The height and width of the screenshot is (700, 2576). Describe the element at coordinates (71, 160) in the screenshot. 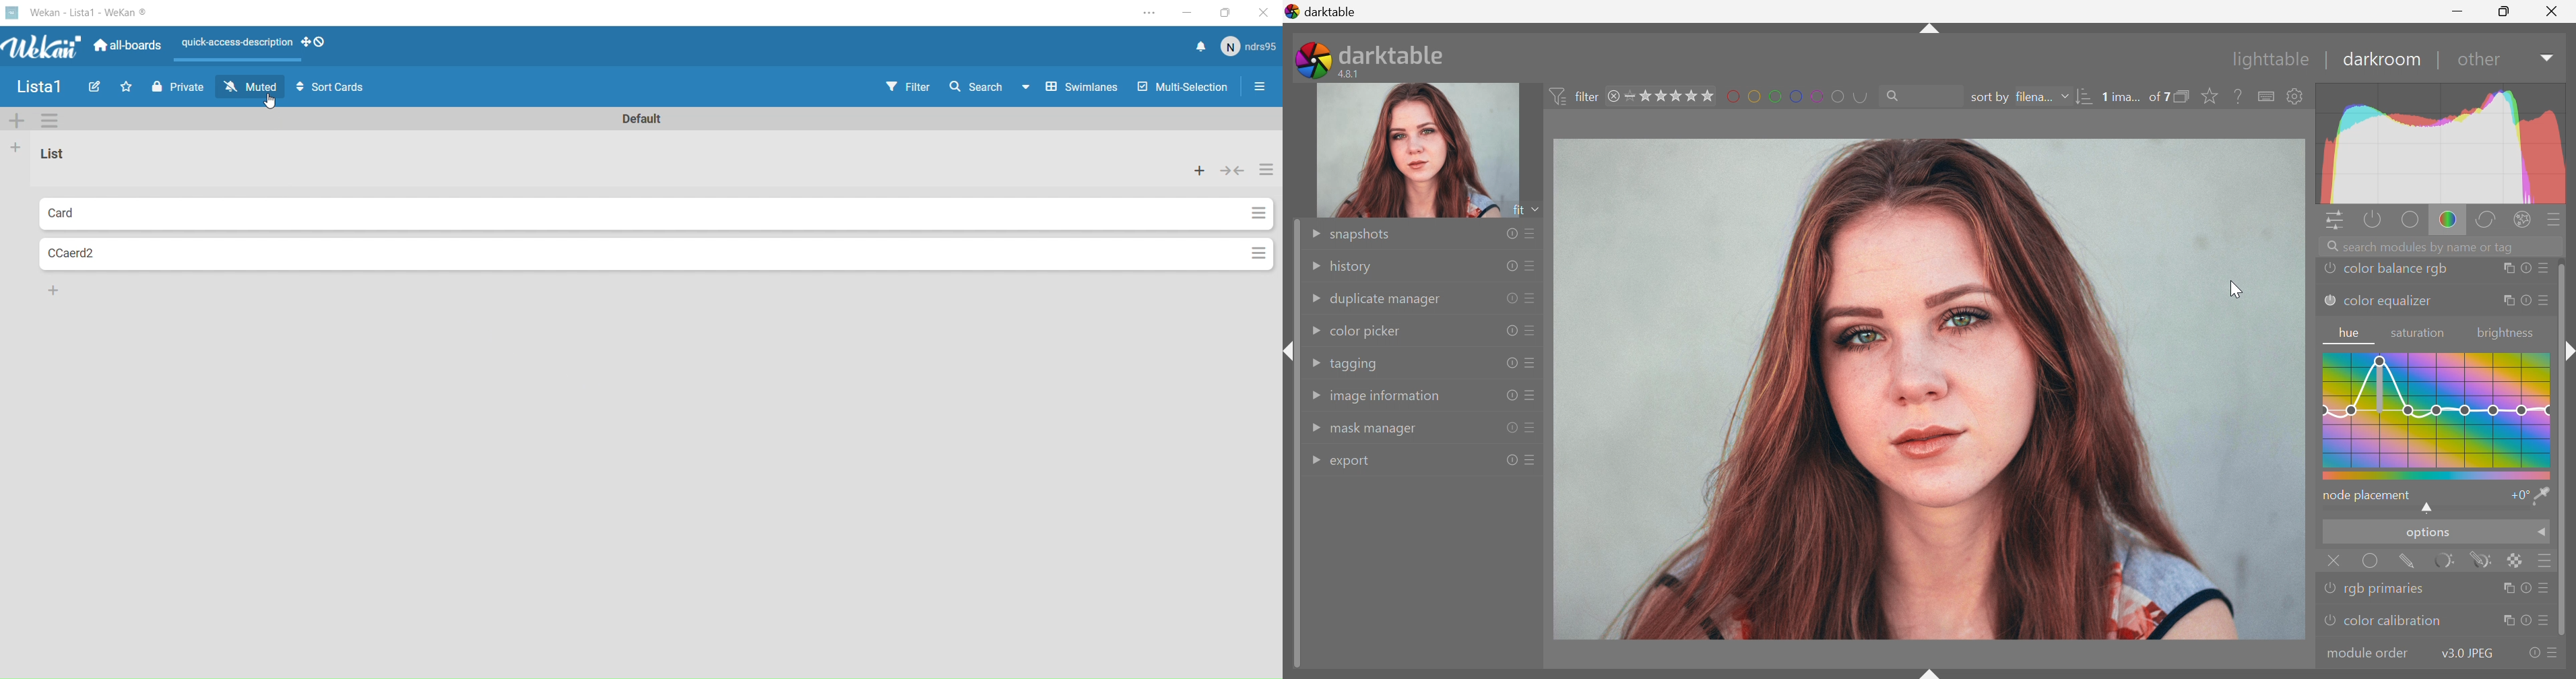

I see `List` at that location.